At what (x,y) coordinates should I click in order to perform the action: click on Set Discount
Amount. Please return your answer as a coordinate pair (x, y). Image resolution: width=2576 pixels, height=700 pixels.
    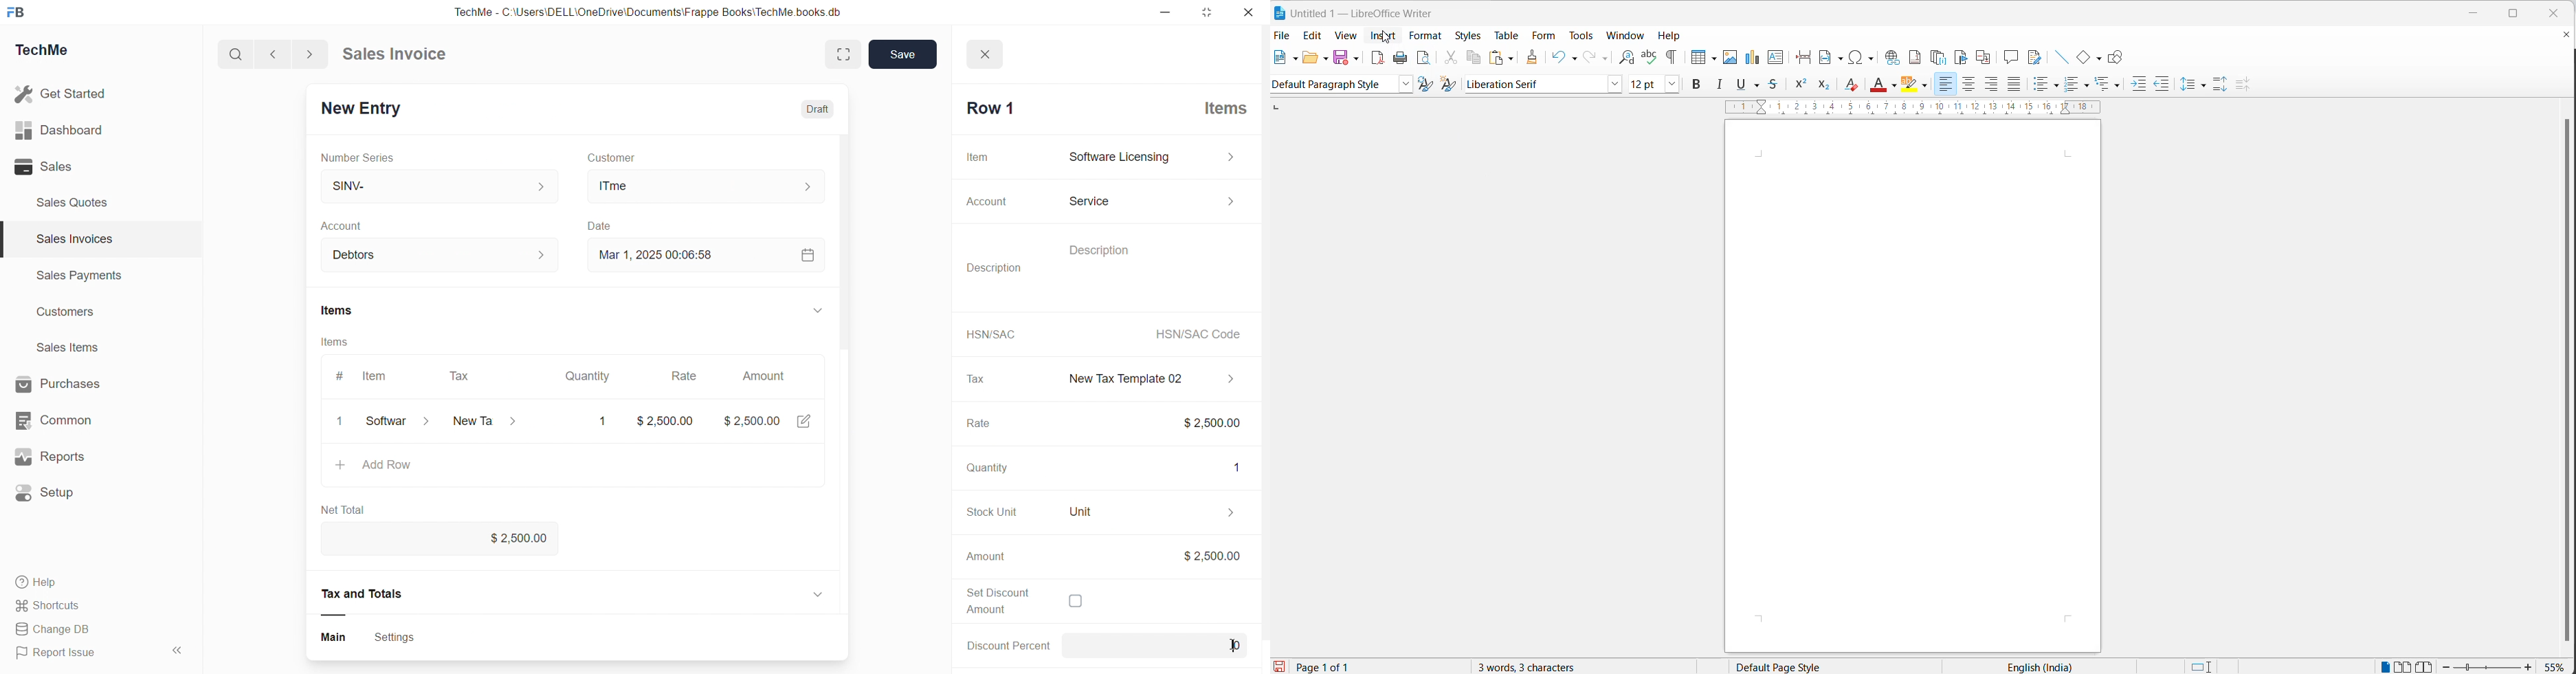
    Looking at the image, I should click on (991, 600).